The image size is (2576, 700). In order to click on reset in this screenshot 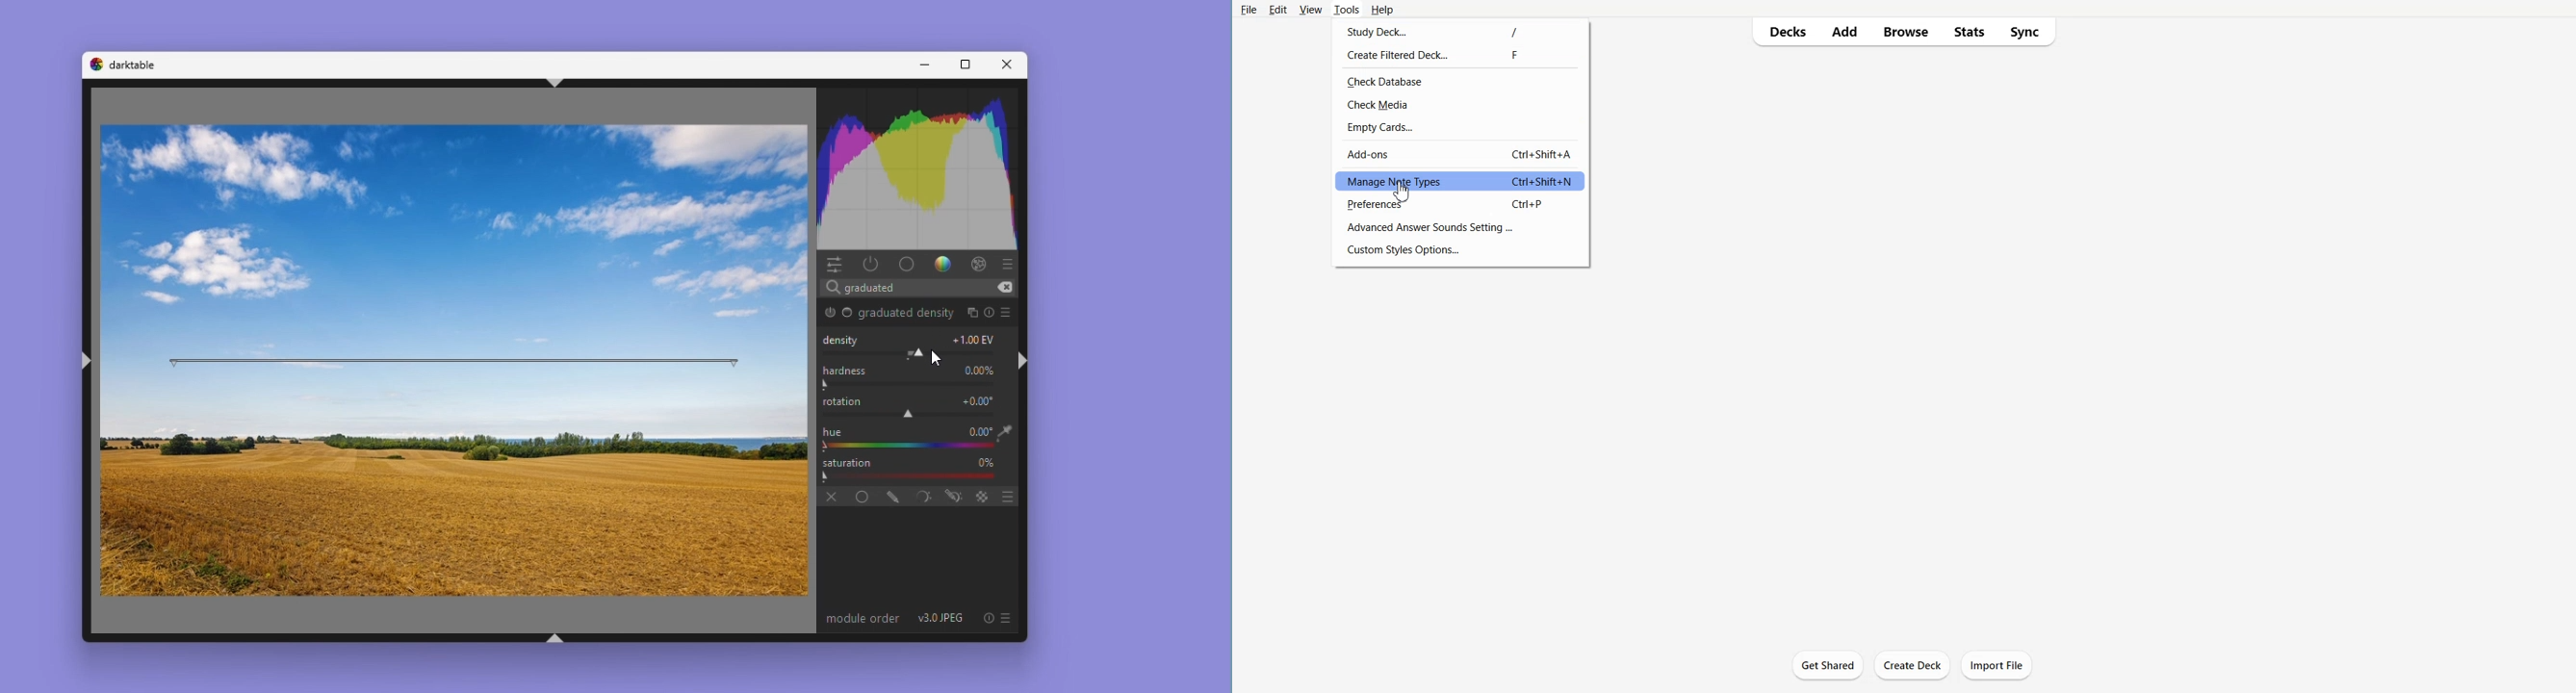, I will do `click(991, 312)`.